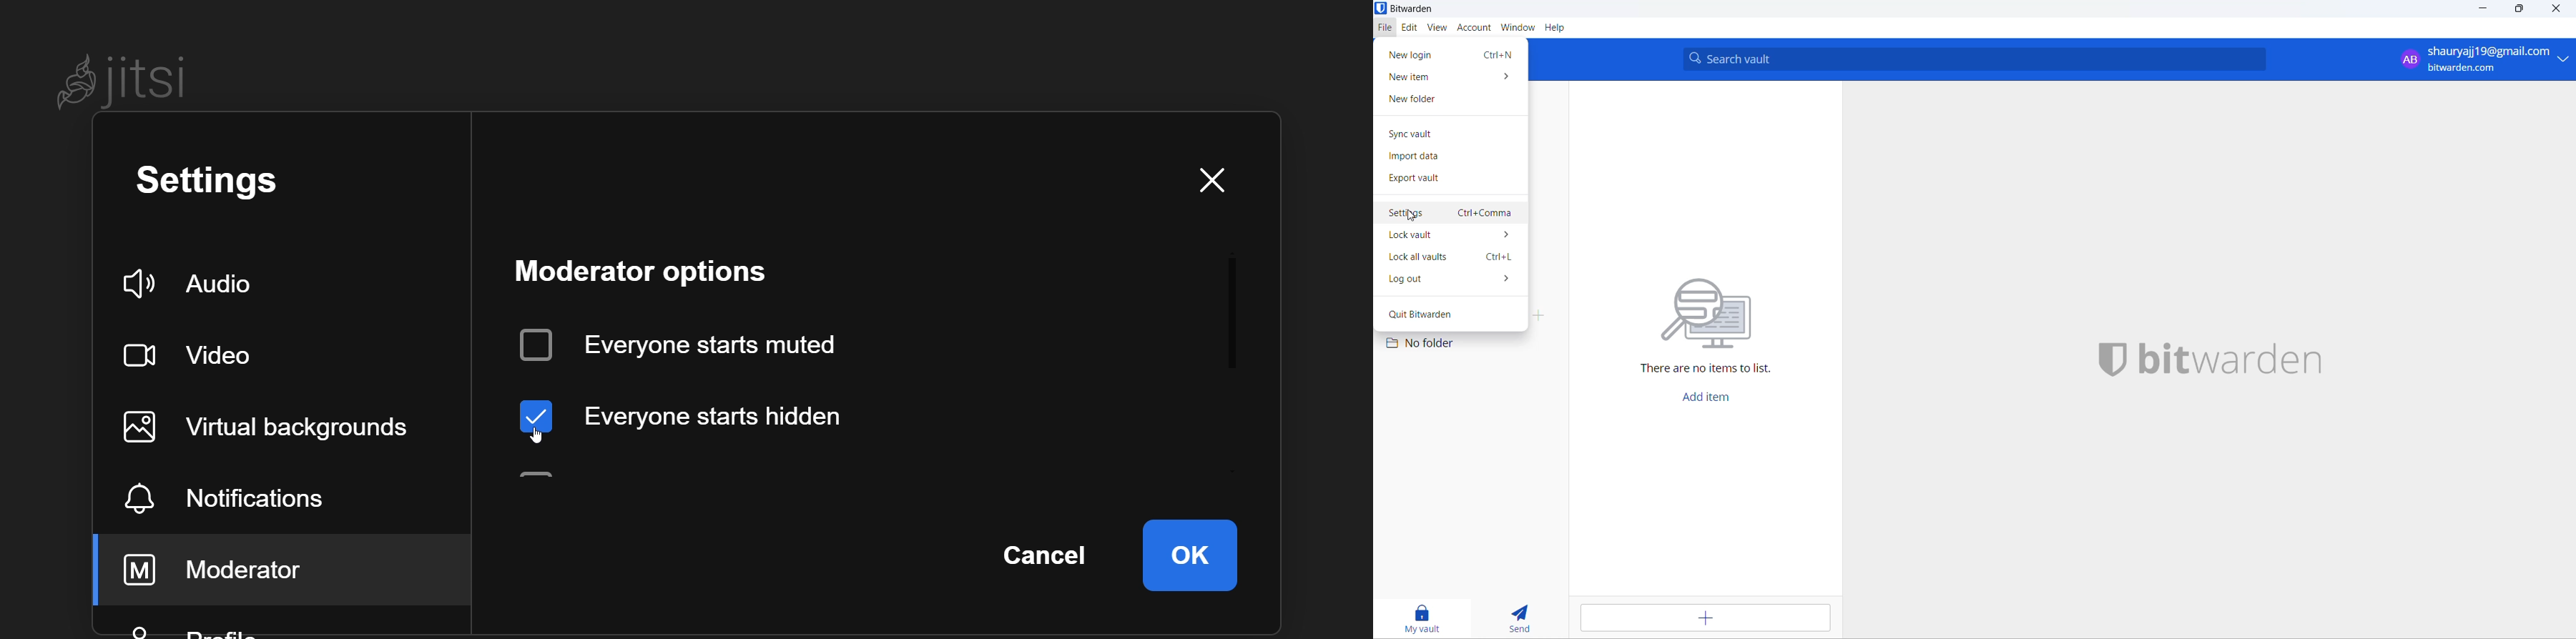 The width and height of the screenshot is (2576, 644). Describe the element at coordinates (2519, 11) in the screenshot. I see `maximize` at that location.